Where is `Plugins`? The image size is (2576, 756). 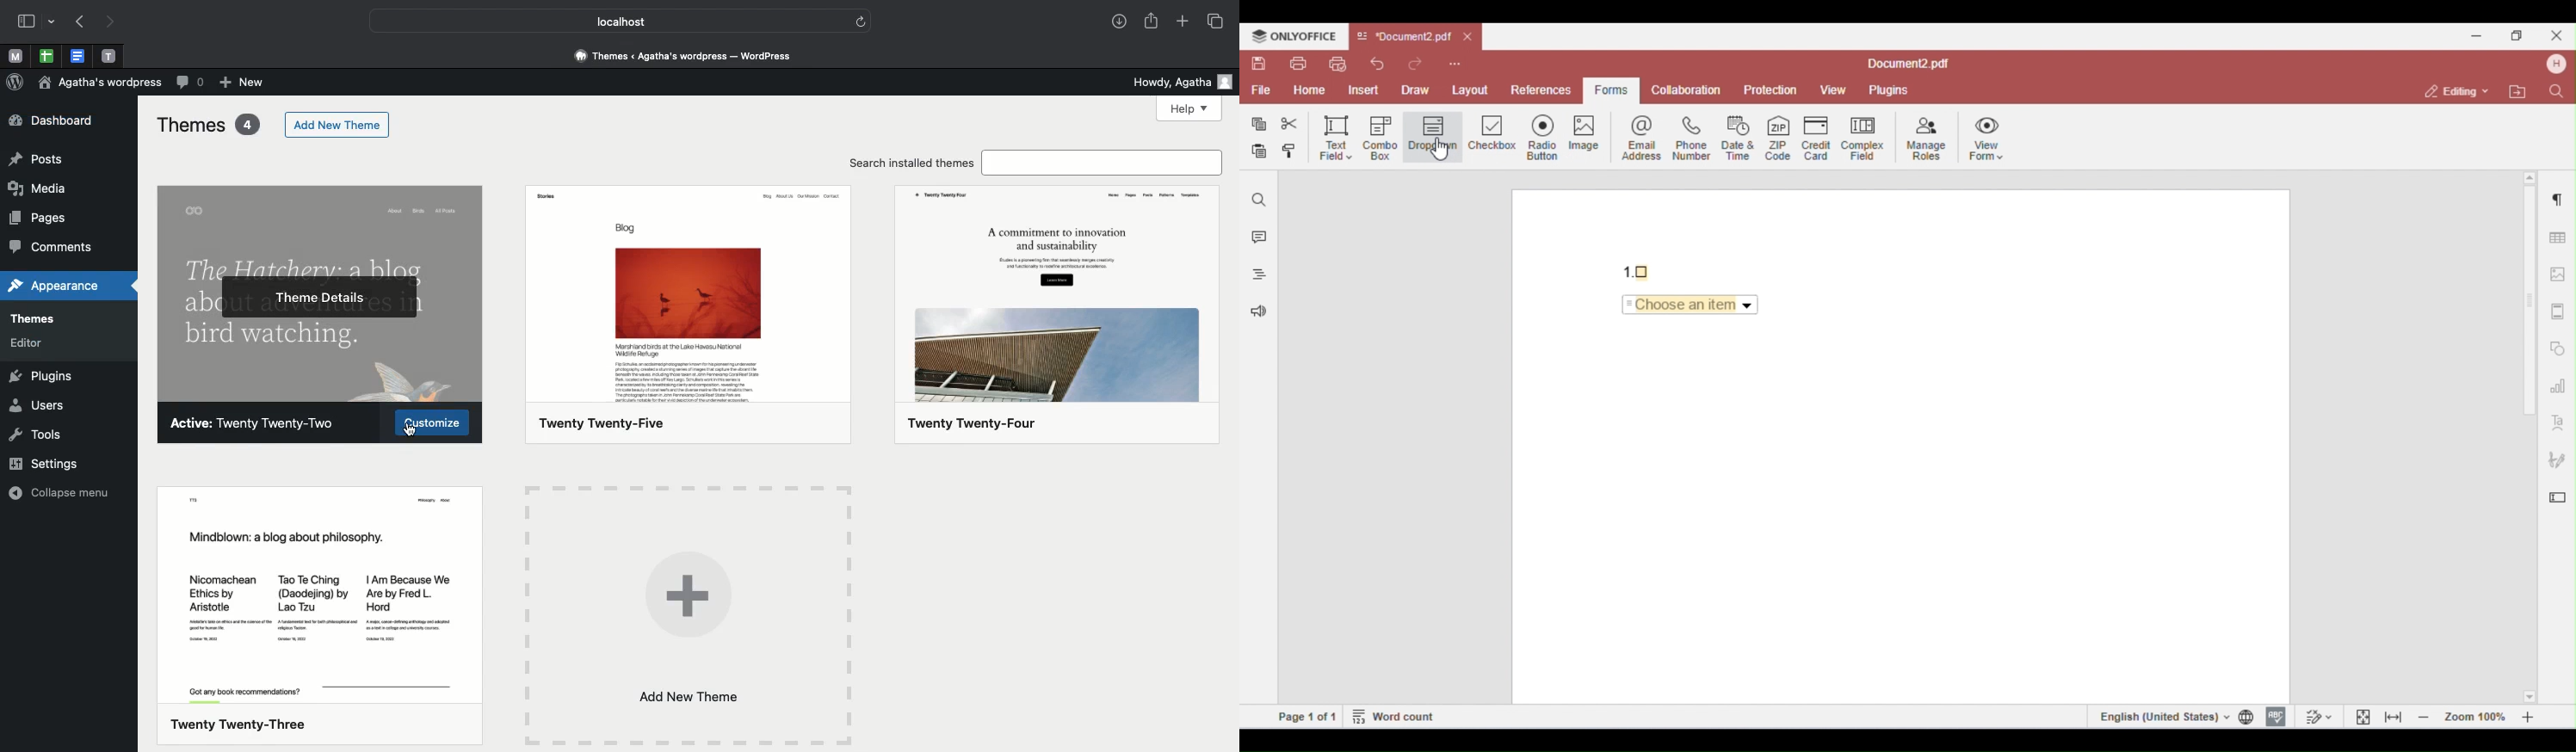 Plugins is located at coordinates (41, 377).